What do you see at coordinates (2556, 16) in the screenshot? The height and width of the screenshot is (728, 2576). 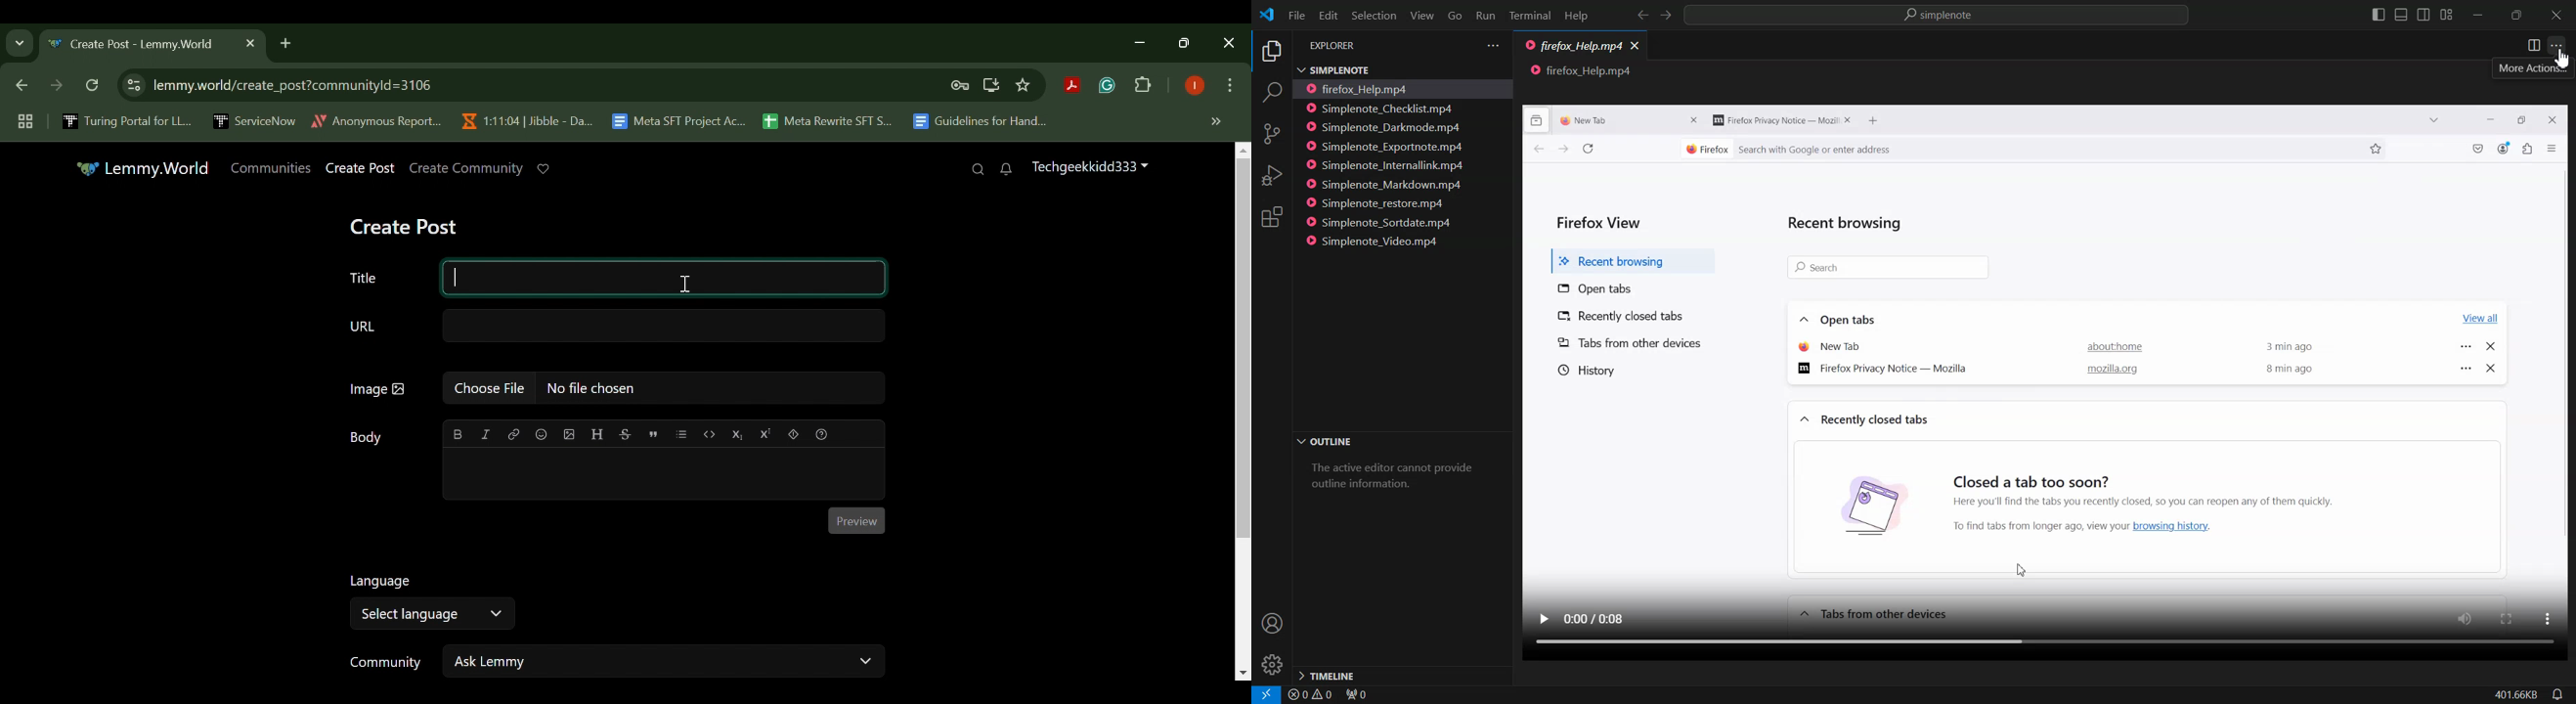 I see `Close` at bounding box center [2556, 16].